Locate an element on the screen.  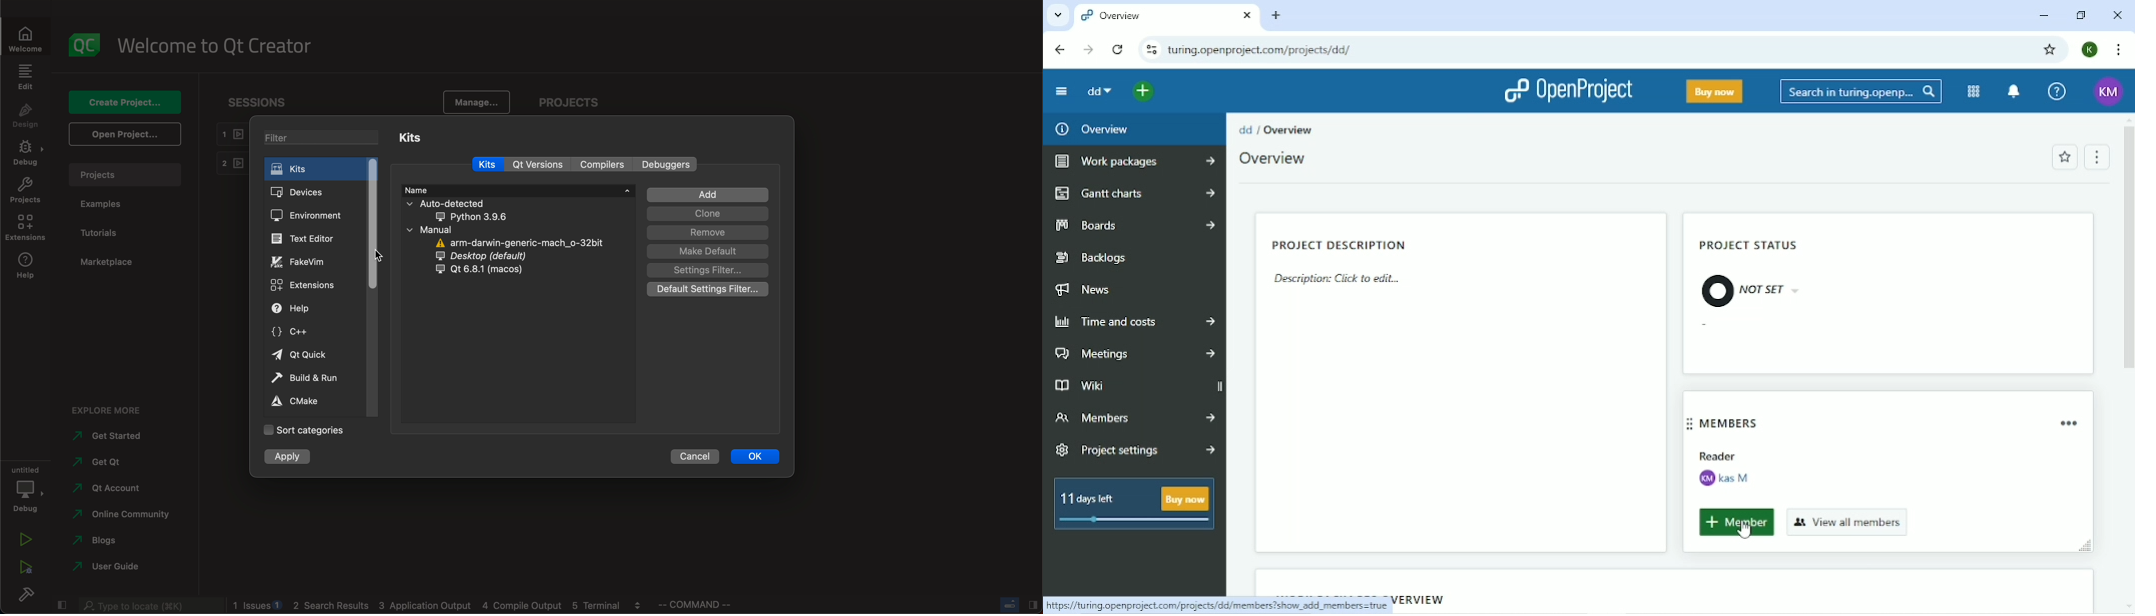
build is located at coordinates (25, 594).